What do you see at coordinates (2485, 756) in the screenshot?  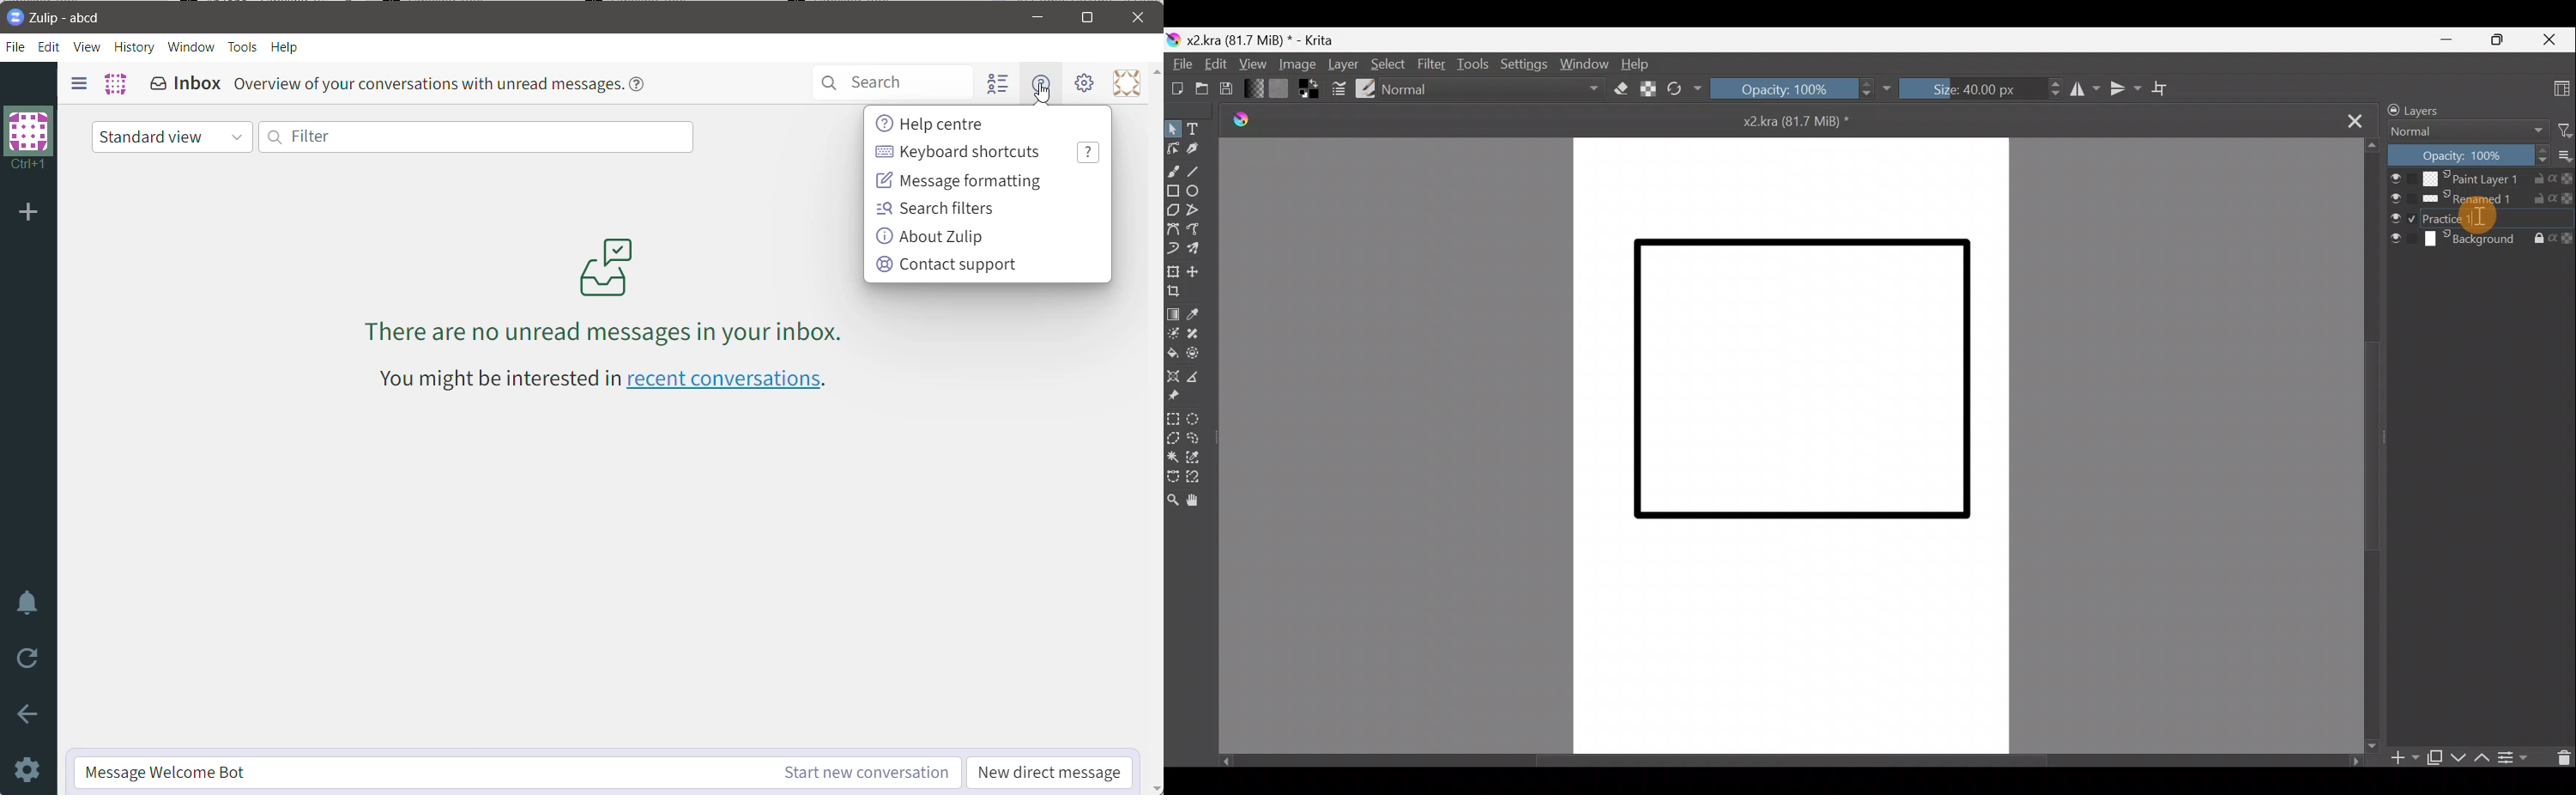 I see `Move layer/mask up` at bounding box center [2485, 756].